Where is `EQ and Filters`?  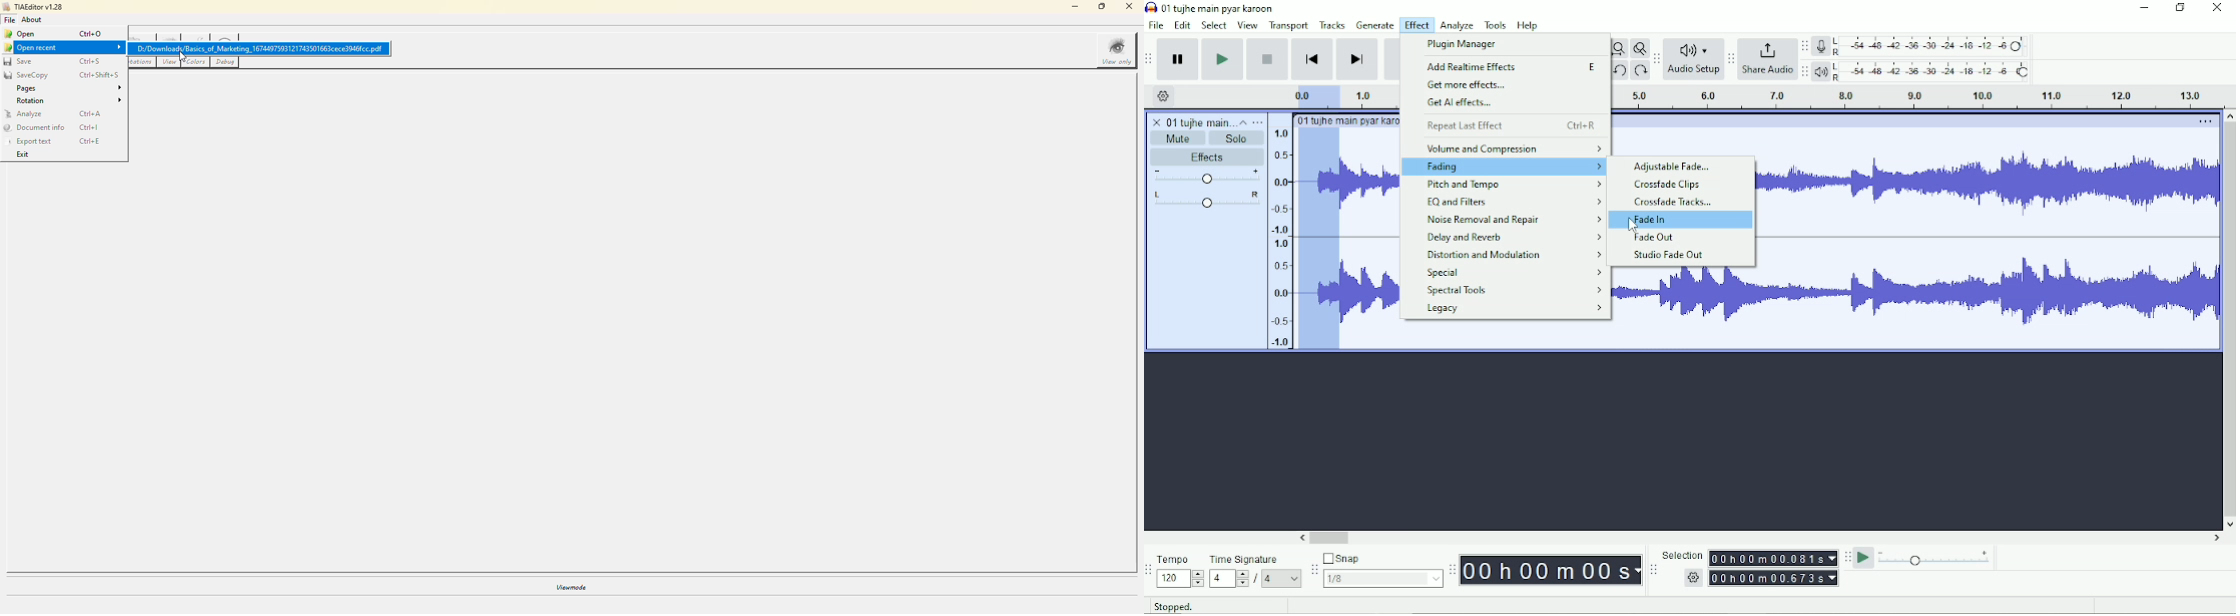
EQ and Filters is located at coordinates (1513, 201).